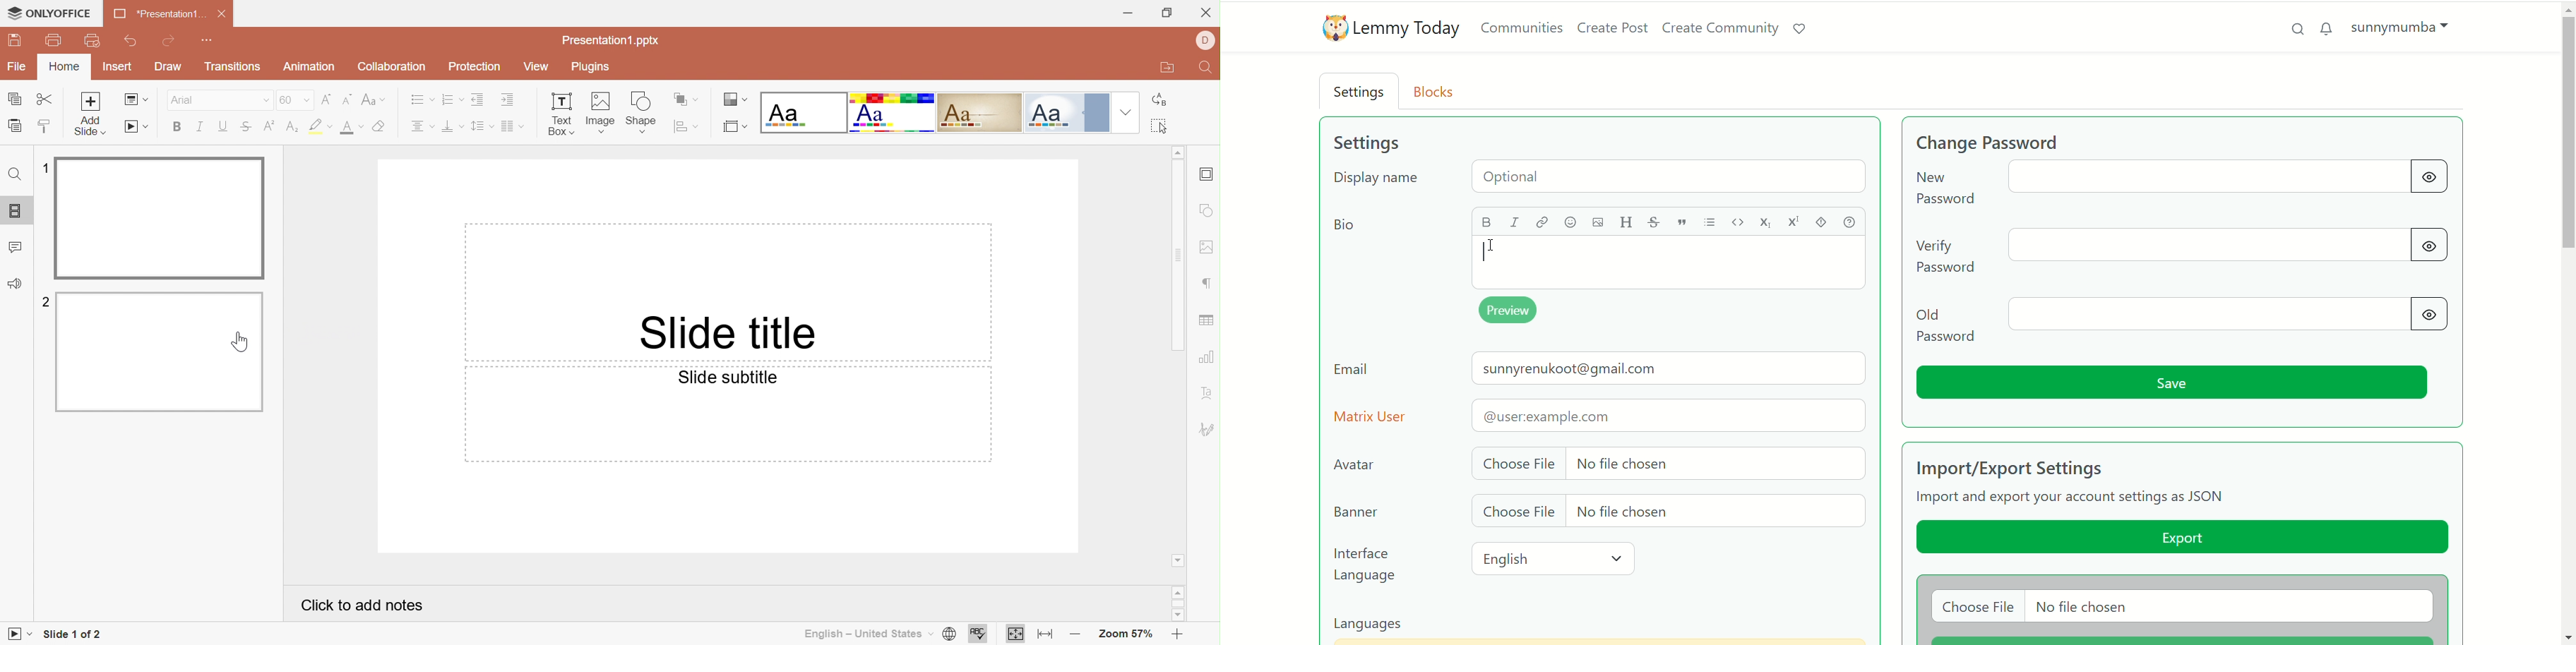 This screenshot has height=672, width=2576. I want to click on Line spacing, so click(483, 126).